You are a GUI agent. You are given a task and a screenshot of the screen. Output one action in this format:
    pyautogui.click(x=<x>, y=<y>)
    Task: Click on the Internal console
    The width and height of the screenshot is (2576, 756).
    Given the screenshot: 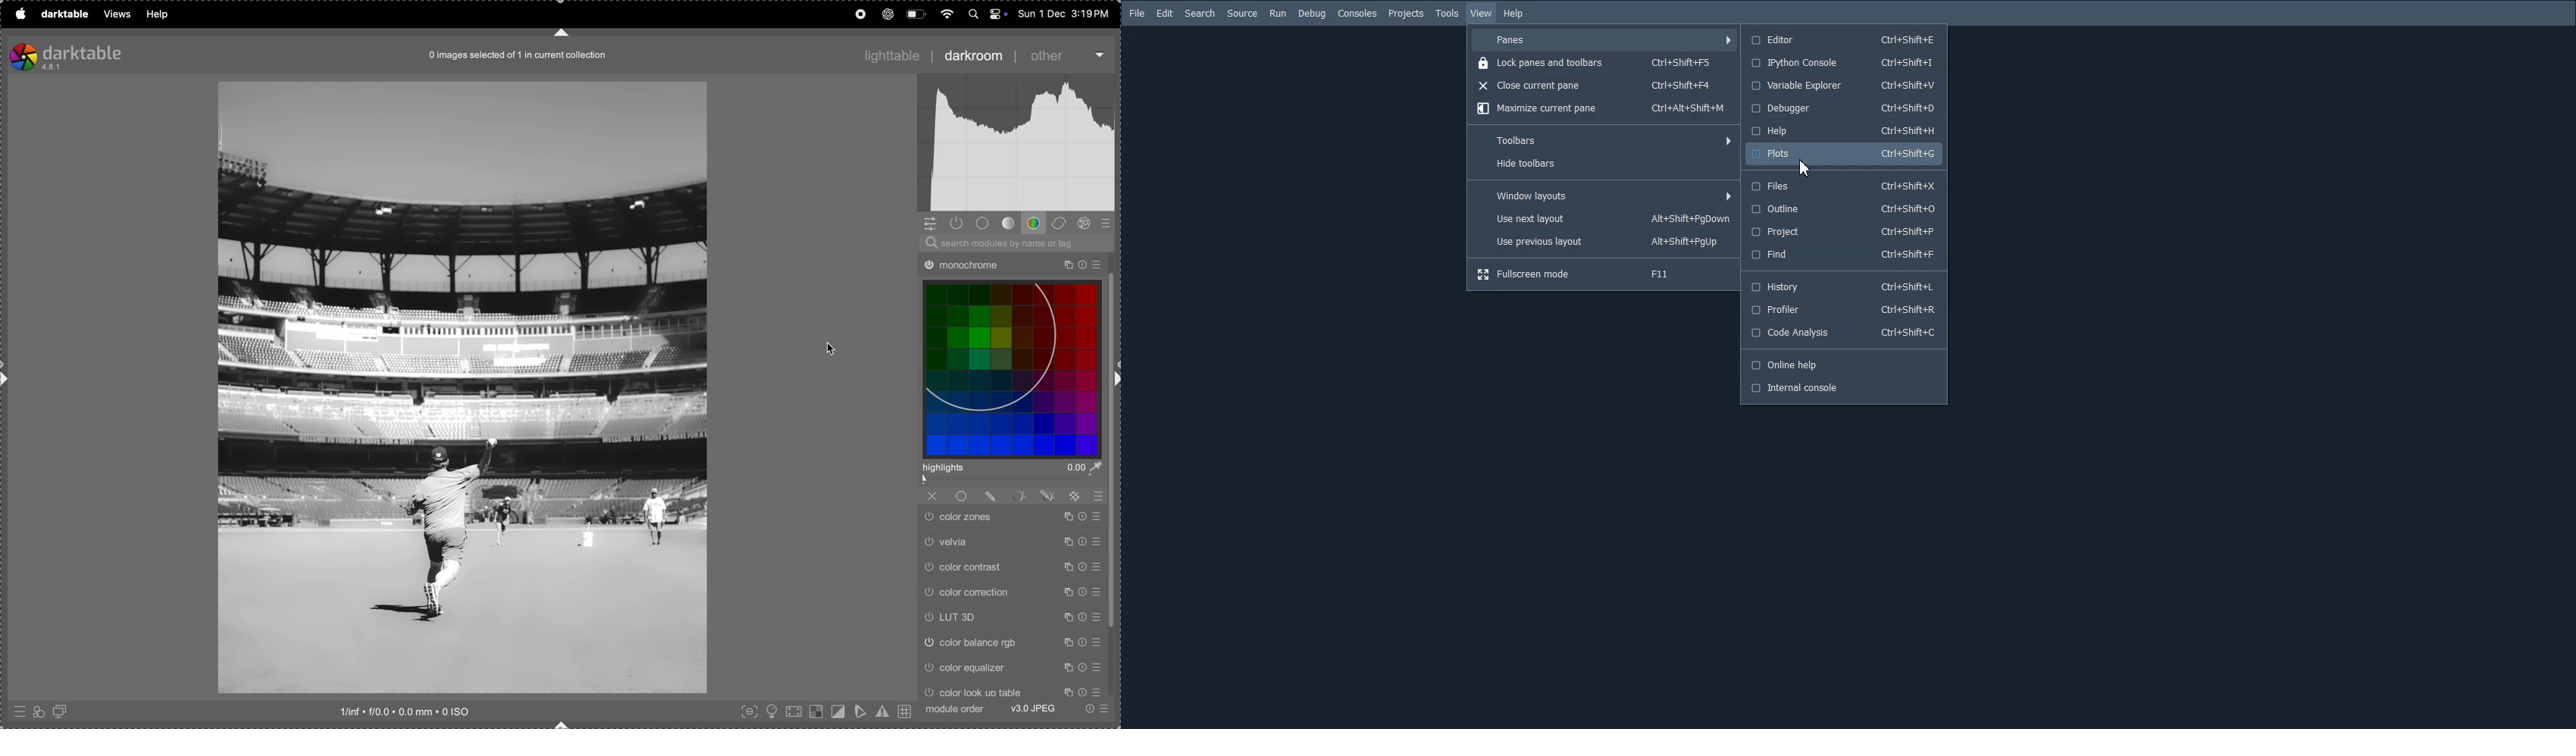 What is the action you would take?
    pyautogui.click(x=1844, y=388)
    